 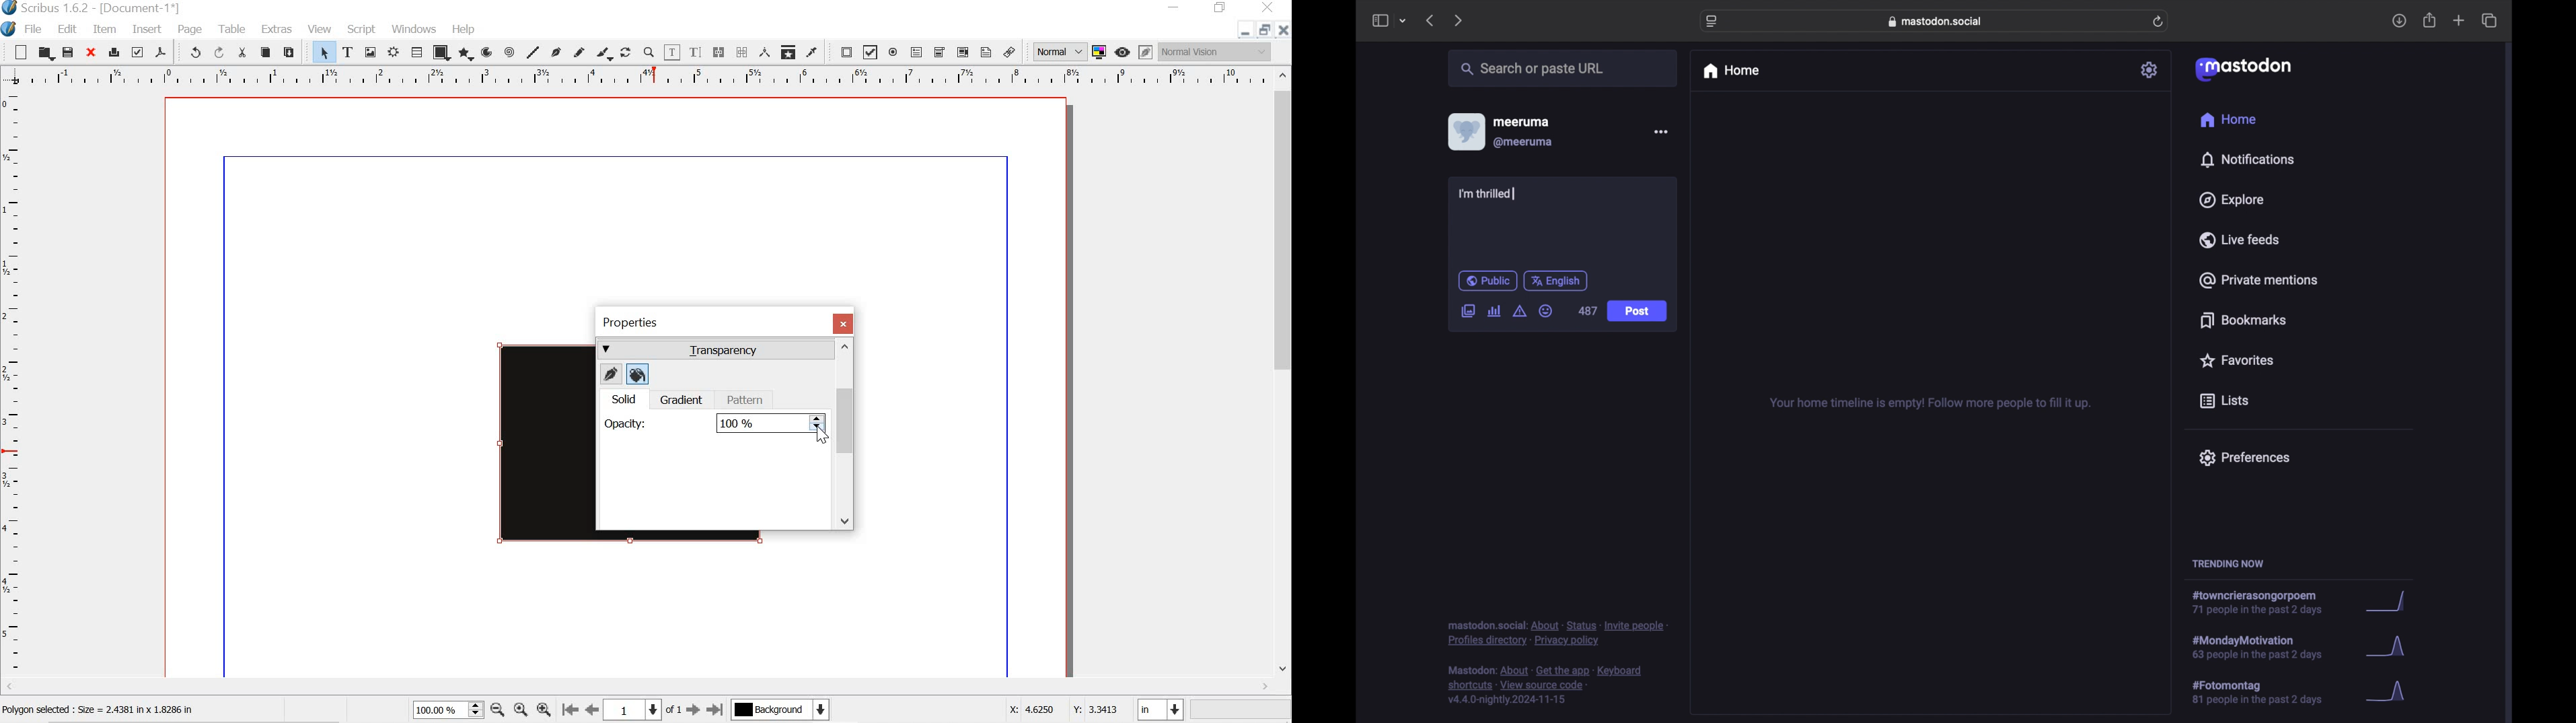 I want to click on scribus logo, so click(x=11, y=29).